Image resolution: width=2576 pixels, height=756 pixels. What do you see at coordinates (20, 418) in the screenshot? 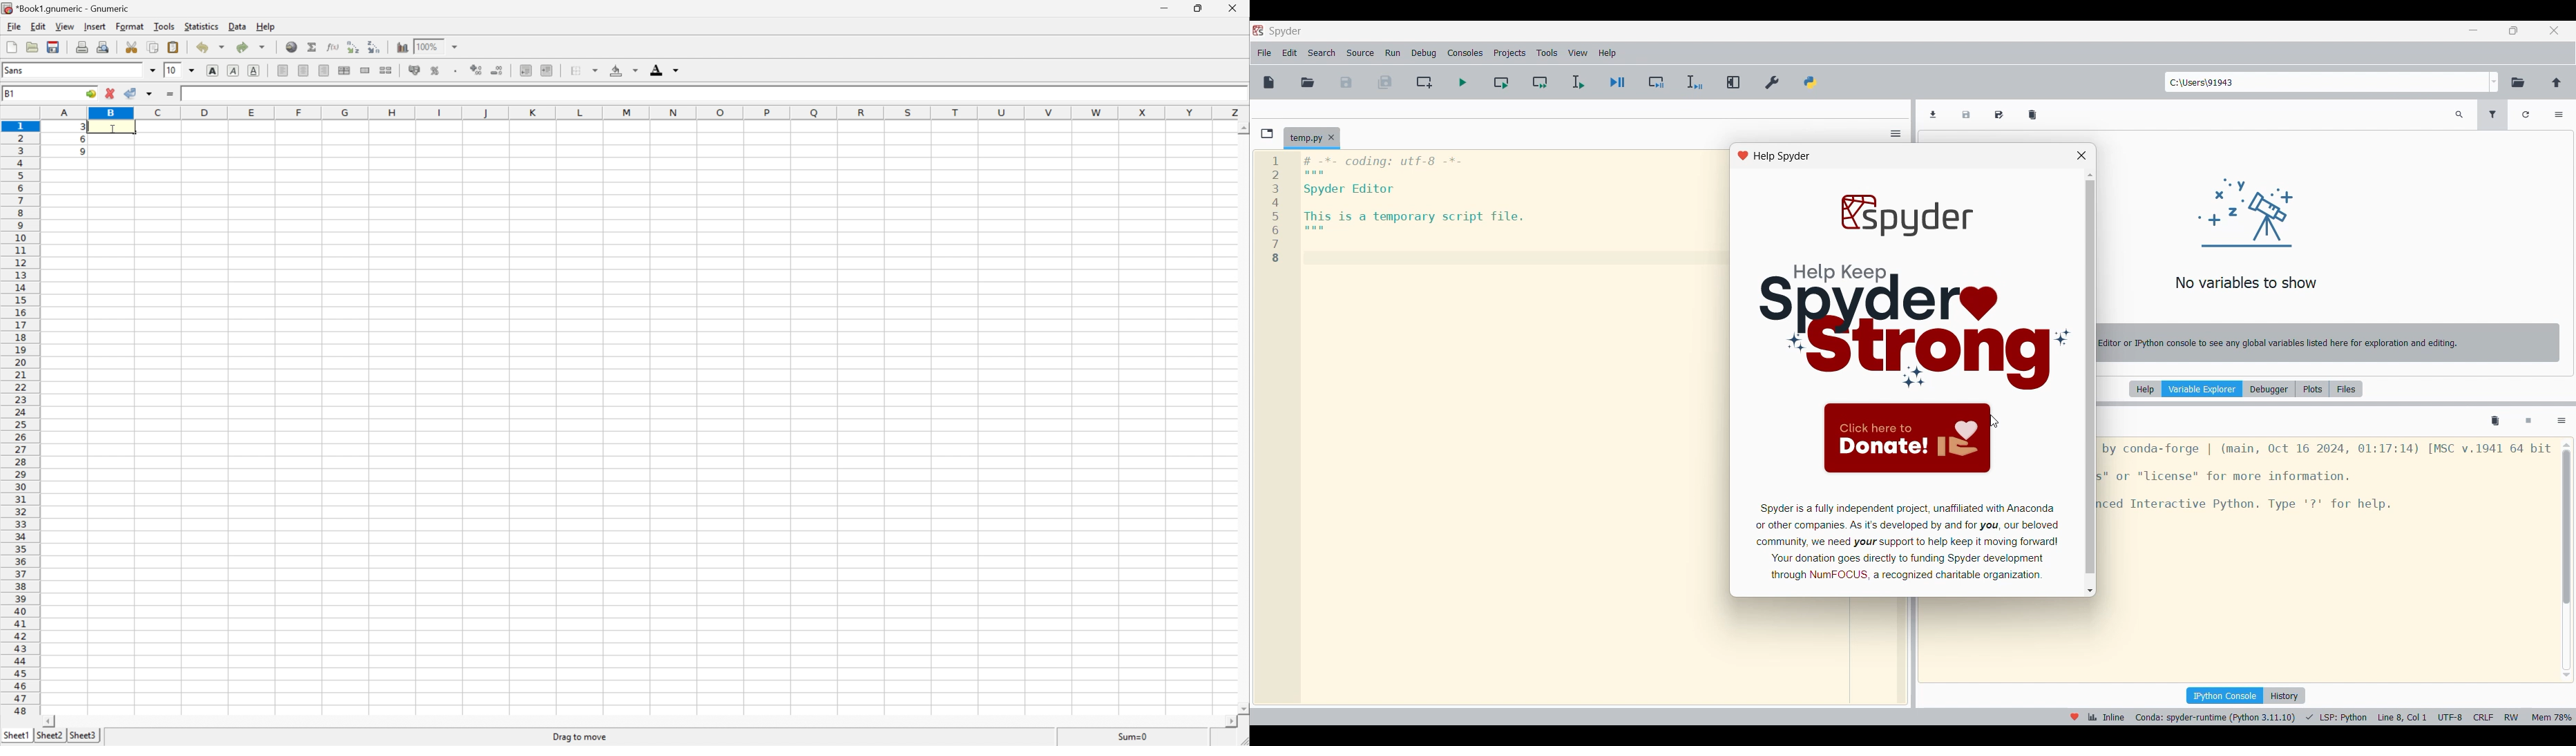
I see `Row numbers` at bounding box center [20, 418].